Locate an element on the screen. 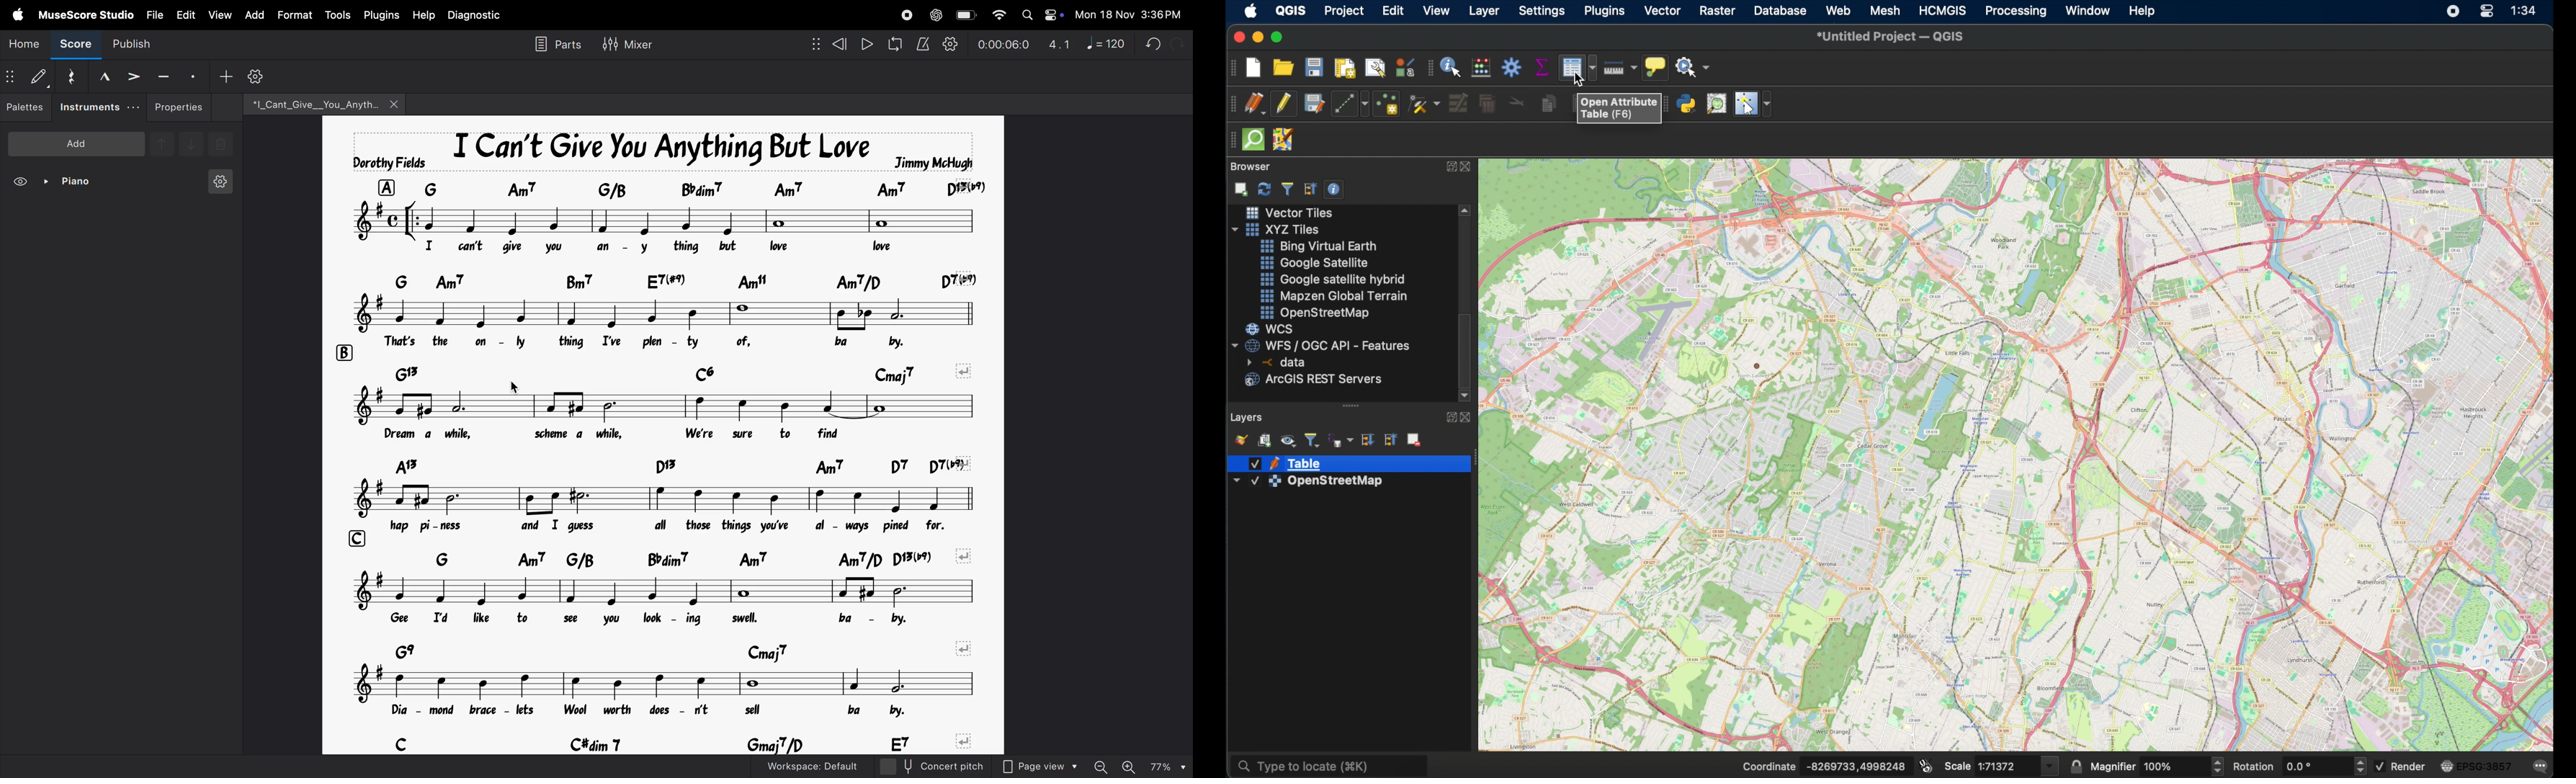 Image resolution: width=2576 pixels, height=784 pixels. help is located at coordinates (2145, 10).